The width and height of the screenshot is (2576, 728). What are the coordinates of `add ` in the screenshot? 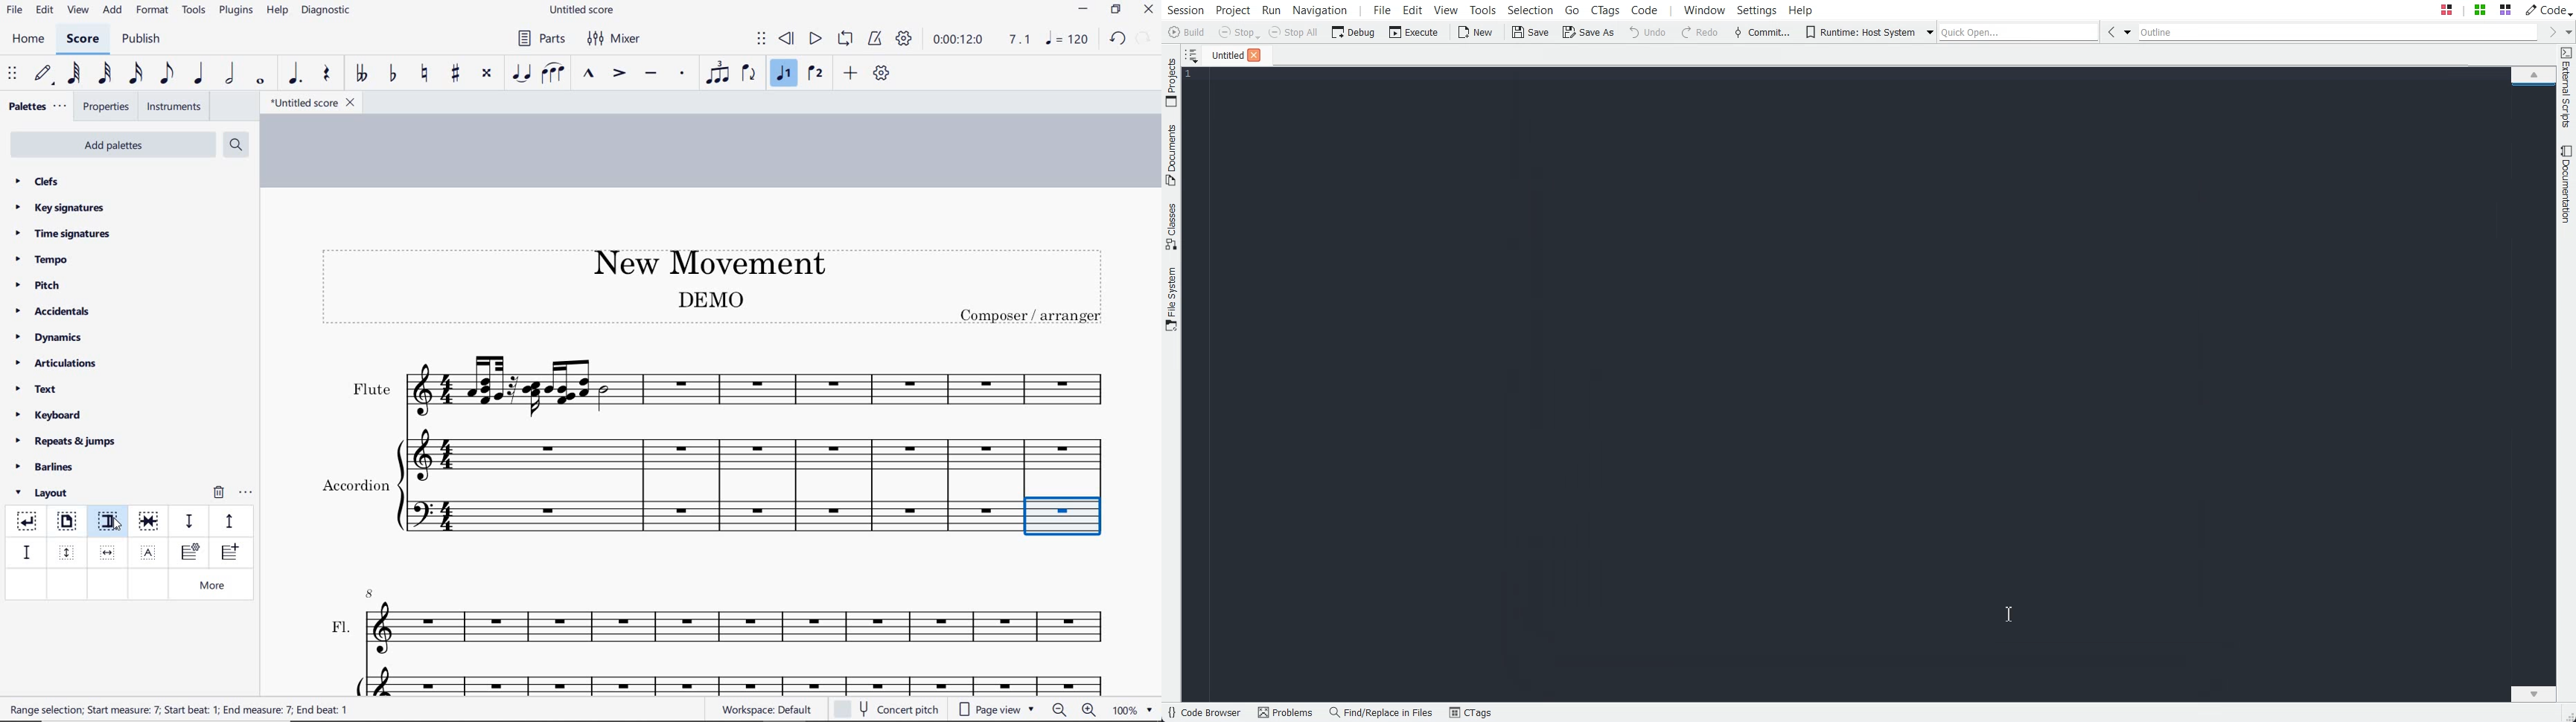 It's located at (114, 10).